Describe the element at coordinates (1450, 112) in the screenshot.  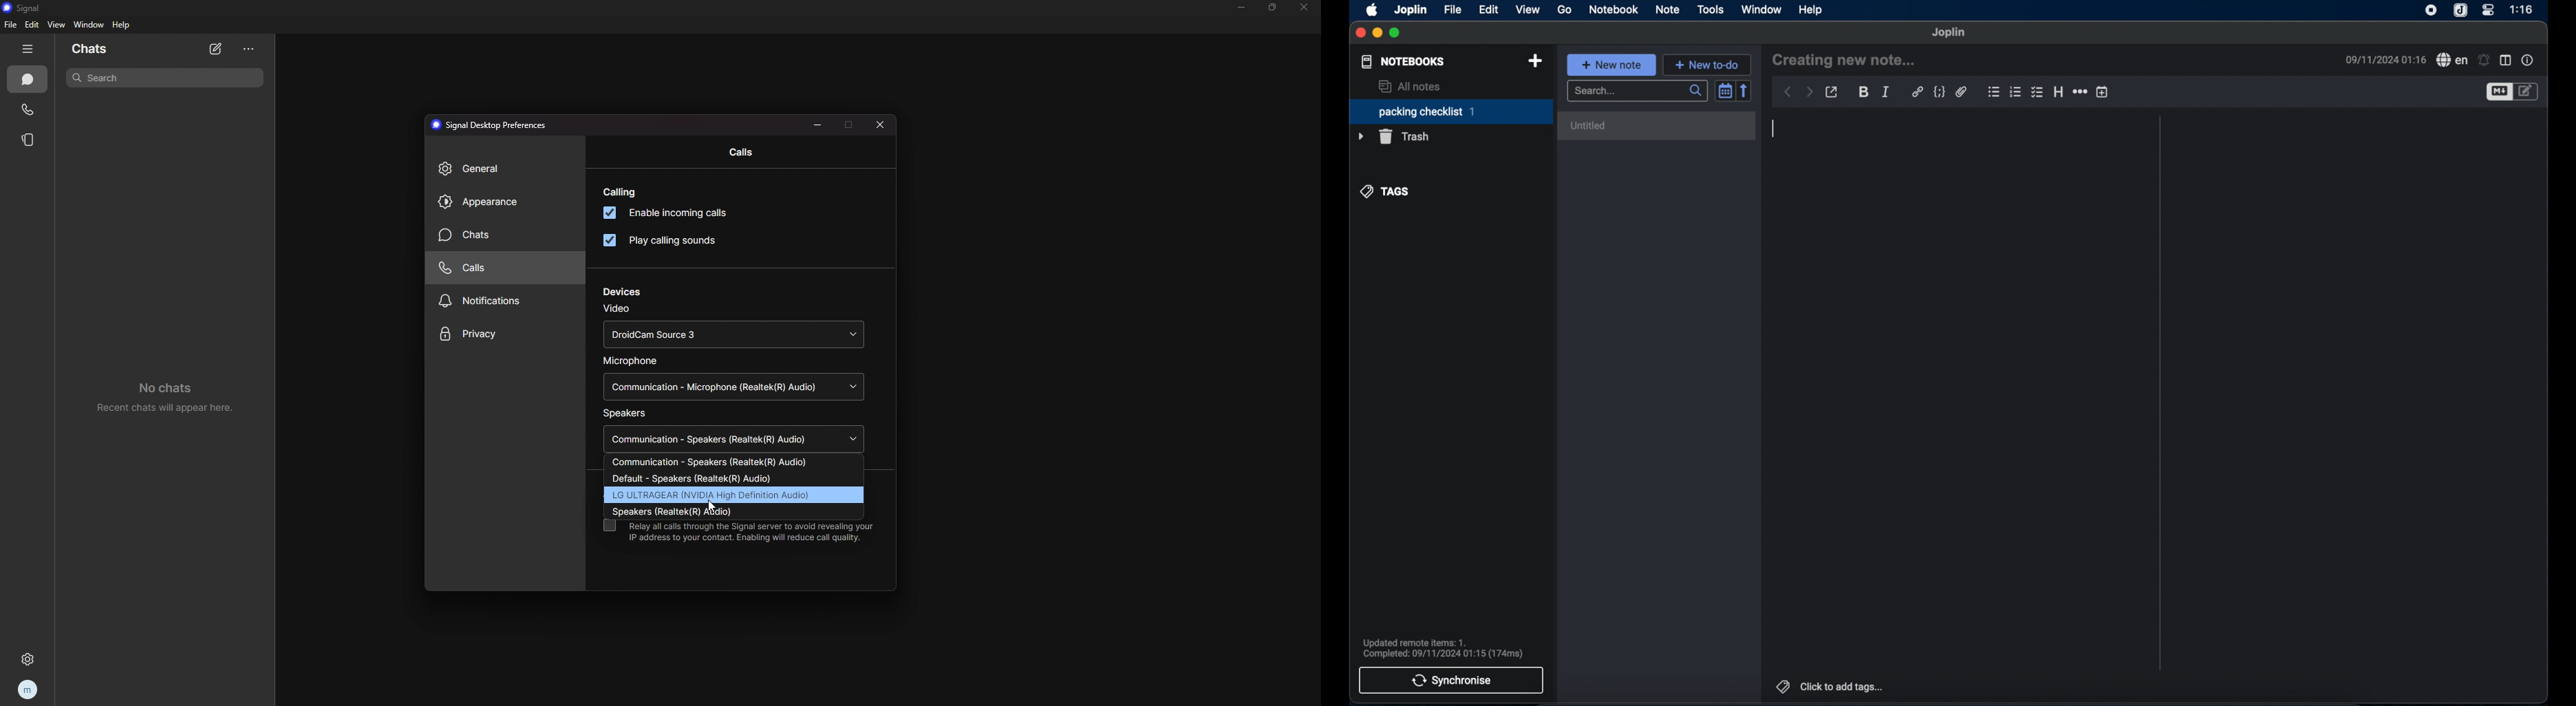
I see `packing checklist` at that location.